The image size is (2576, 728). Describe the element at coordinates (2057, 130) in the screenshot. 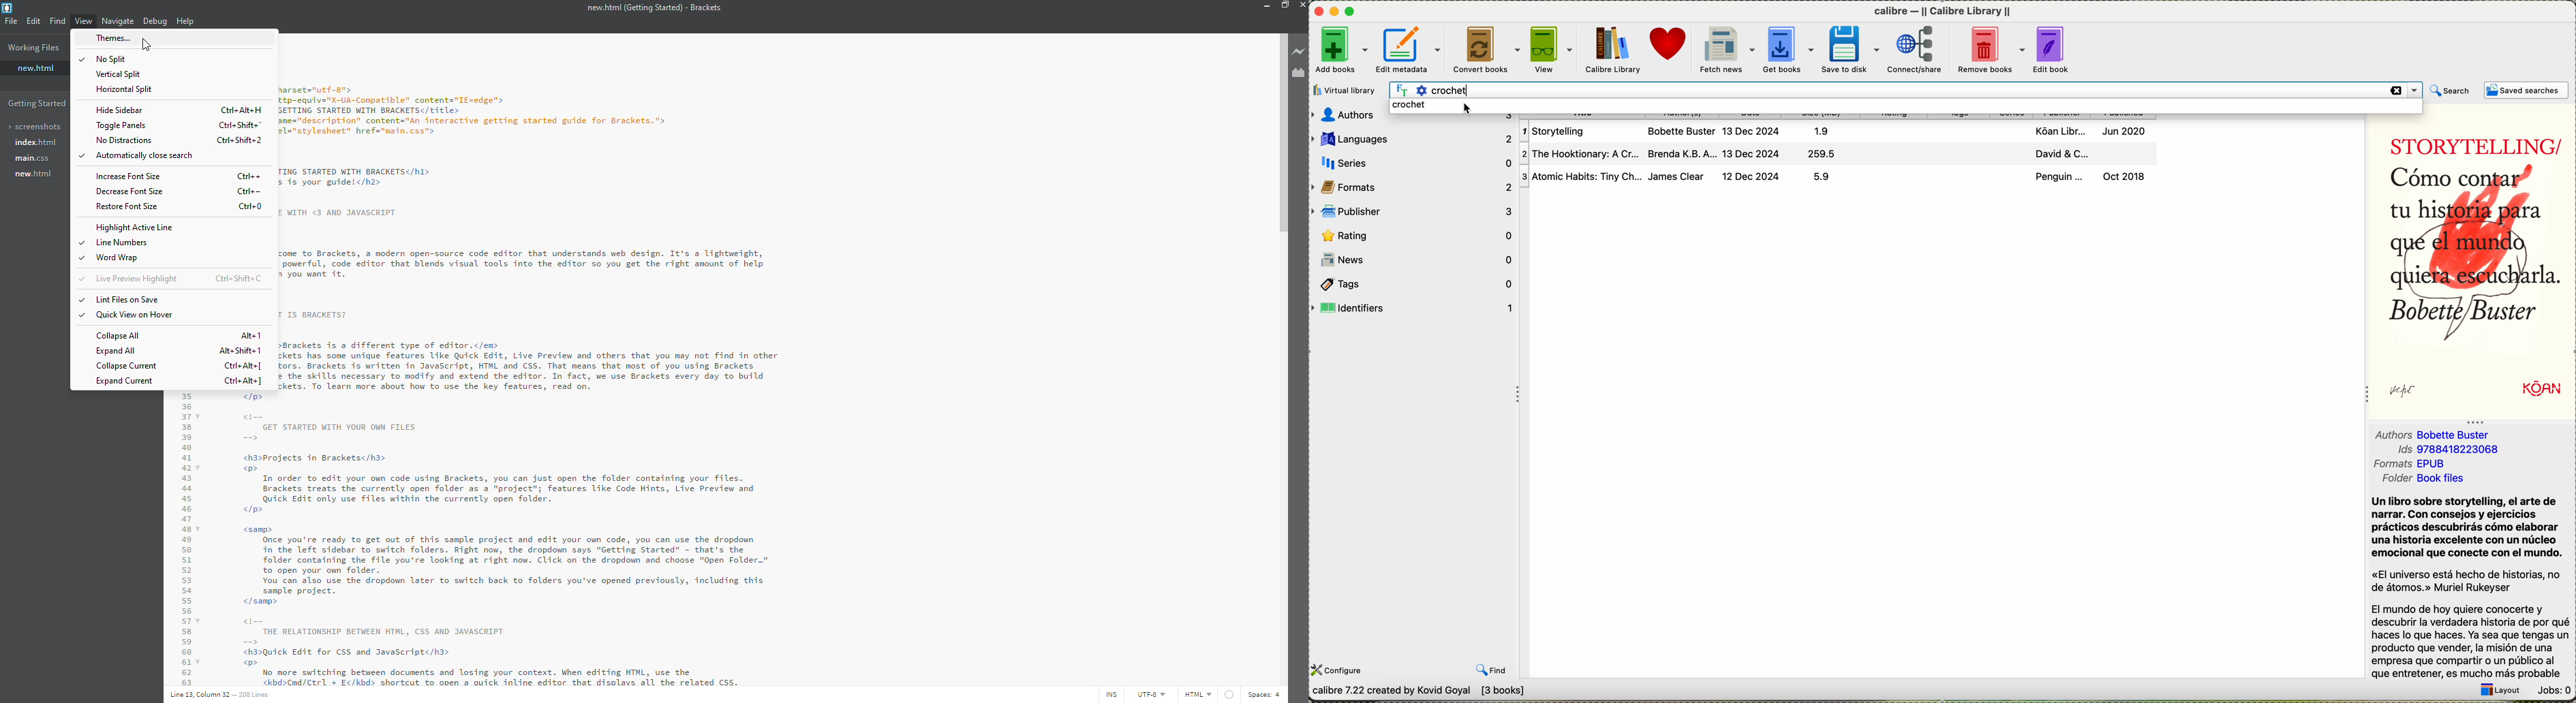

I see `Koan Libr` at that location.